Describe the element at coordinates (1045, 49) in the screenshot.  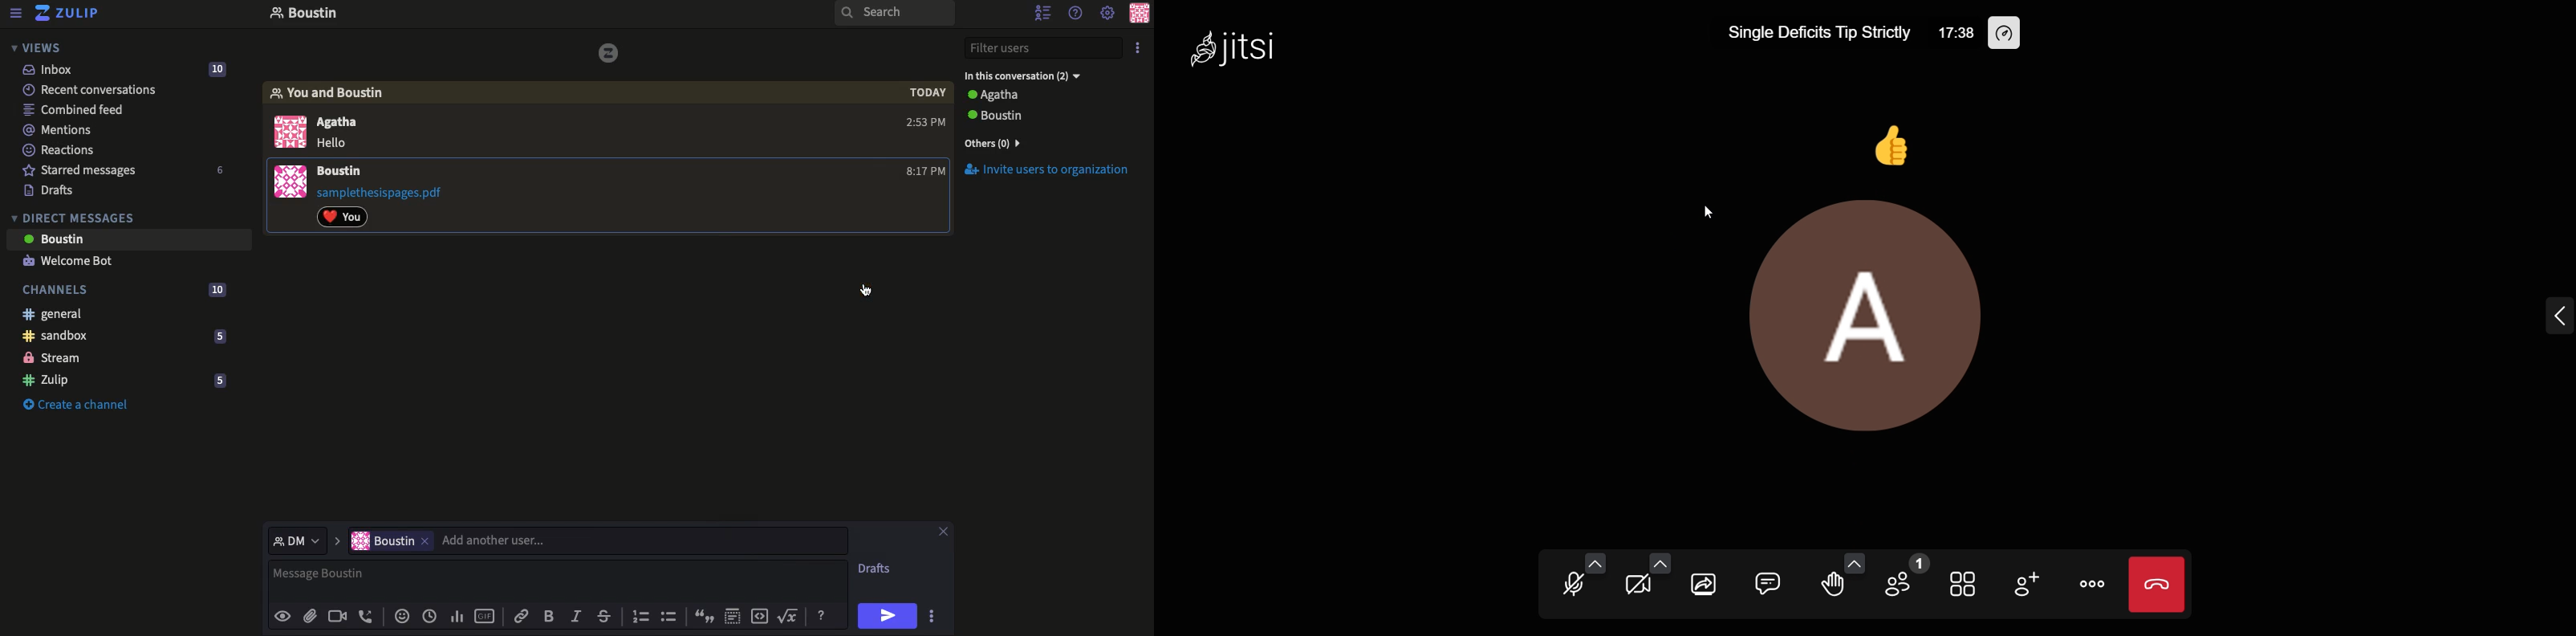
I see `Filter users` at that location.